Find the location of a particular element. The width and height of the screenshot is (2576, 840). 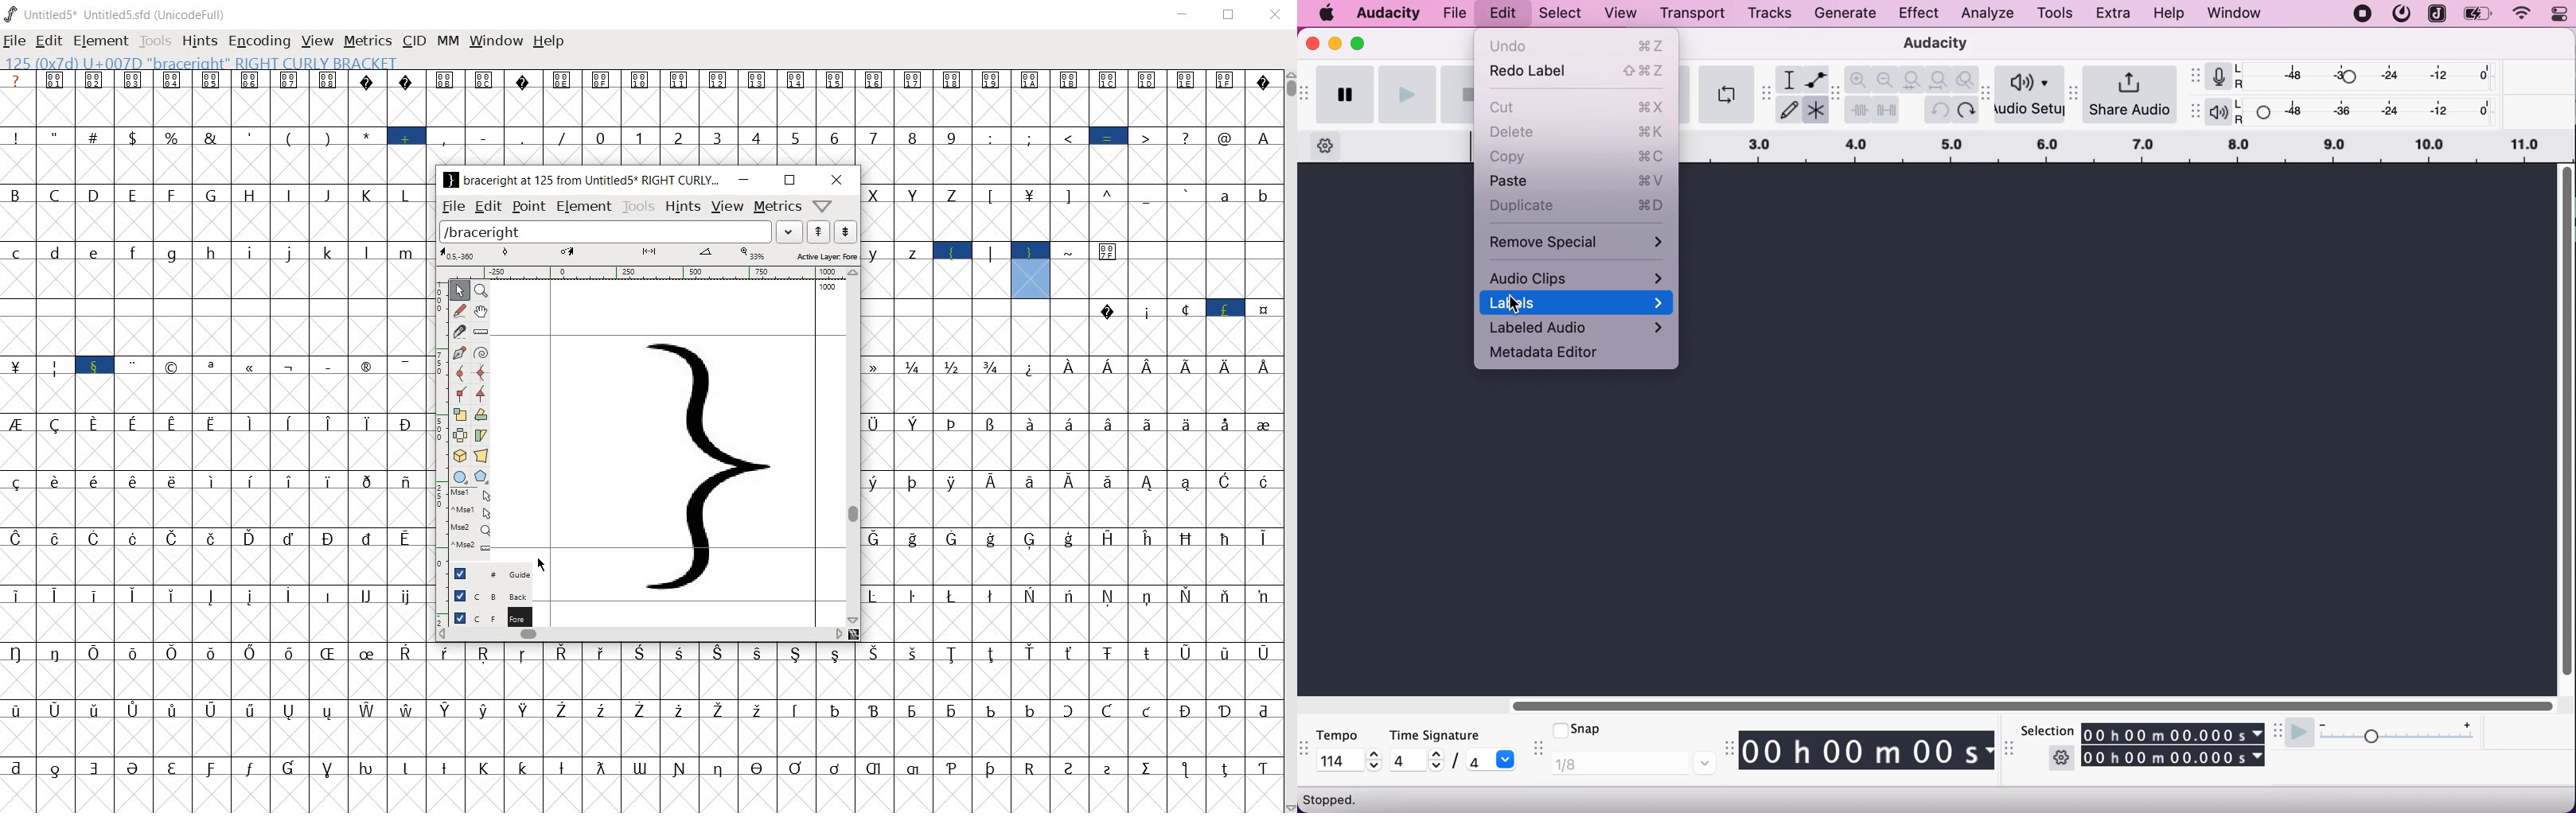

scrollbar is located at coordinates (855, 446).